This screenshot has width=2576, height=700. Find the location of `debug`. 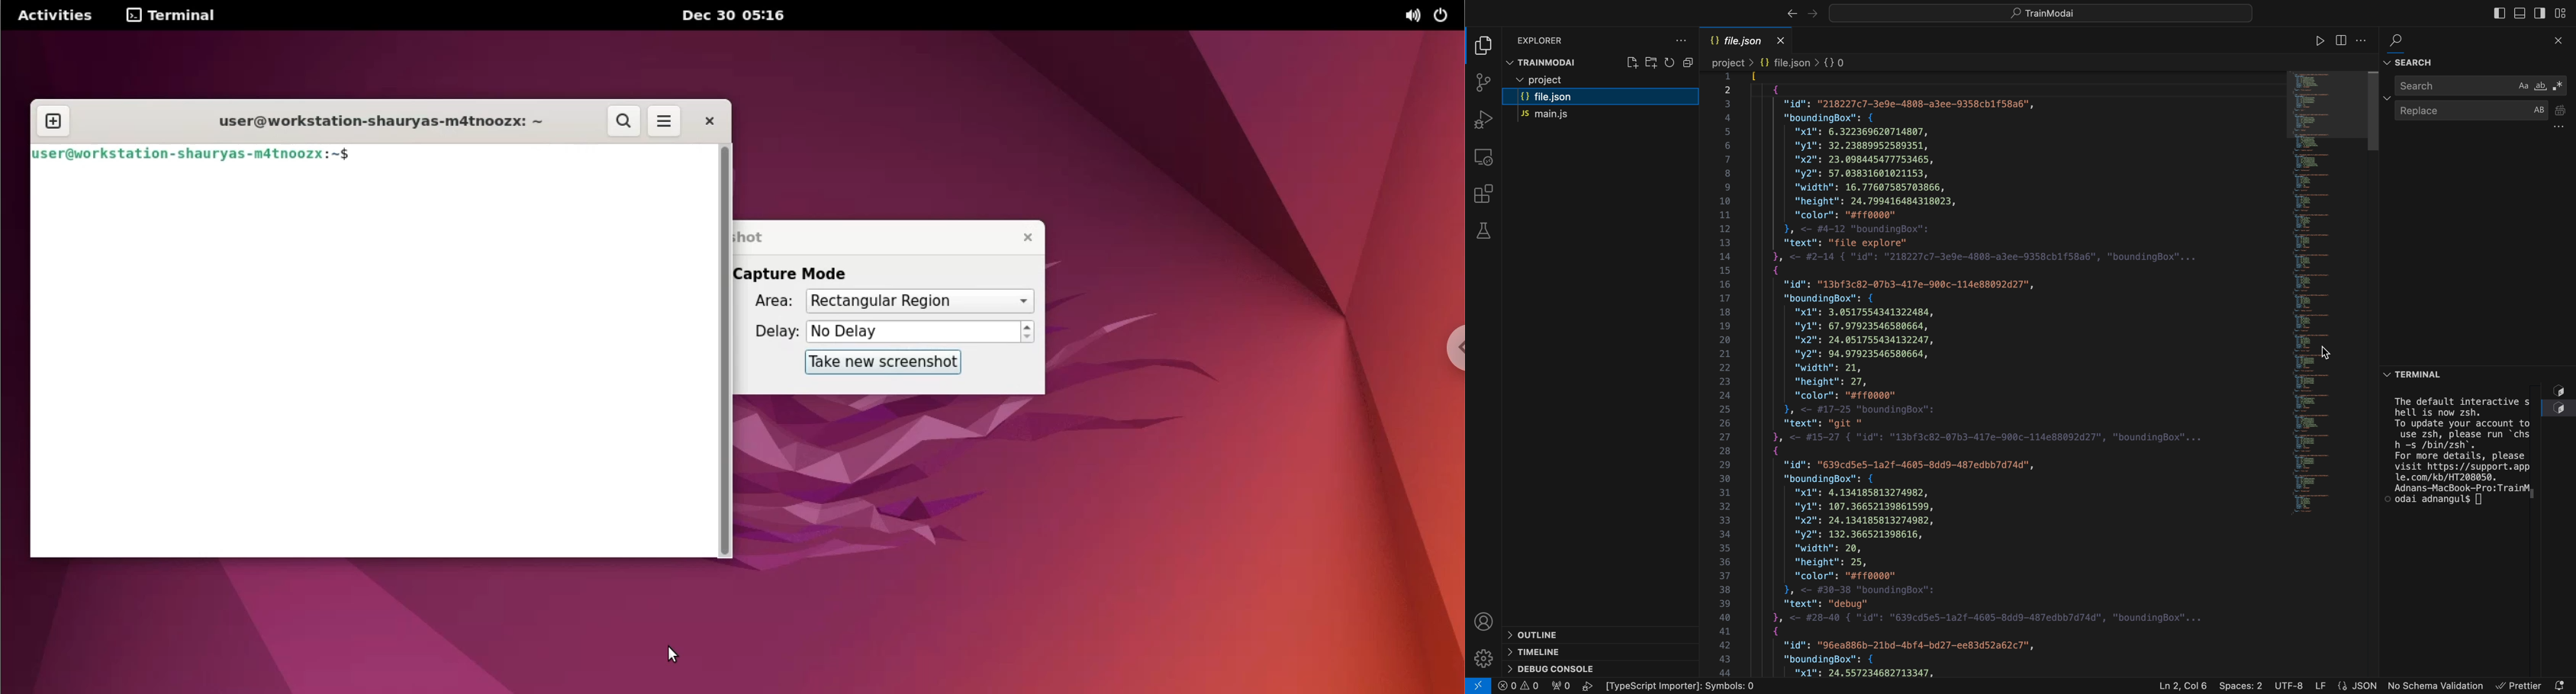

debug is located at coordinates (1559, 670).